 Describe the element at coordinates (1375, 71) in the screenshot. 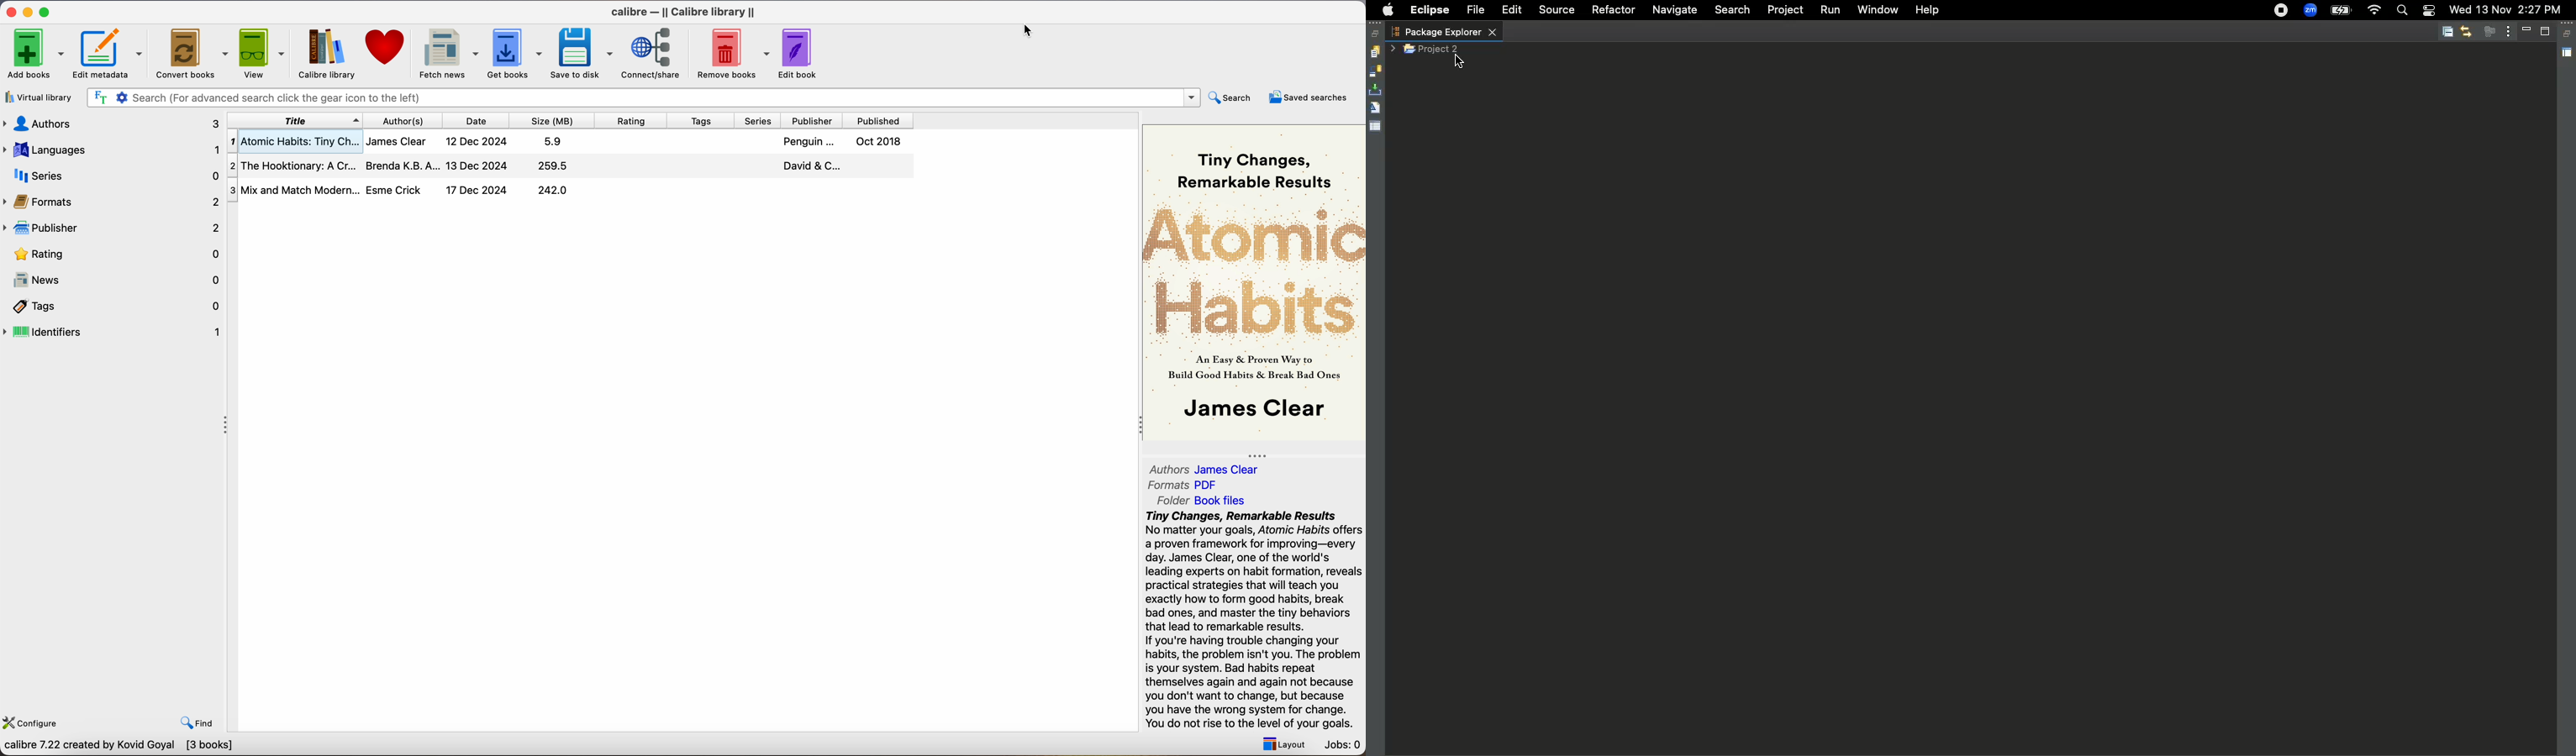

I see `Synchronize` at that location.